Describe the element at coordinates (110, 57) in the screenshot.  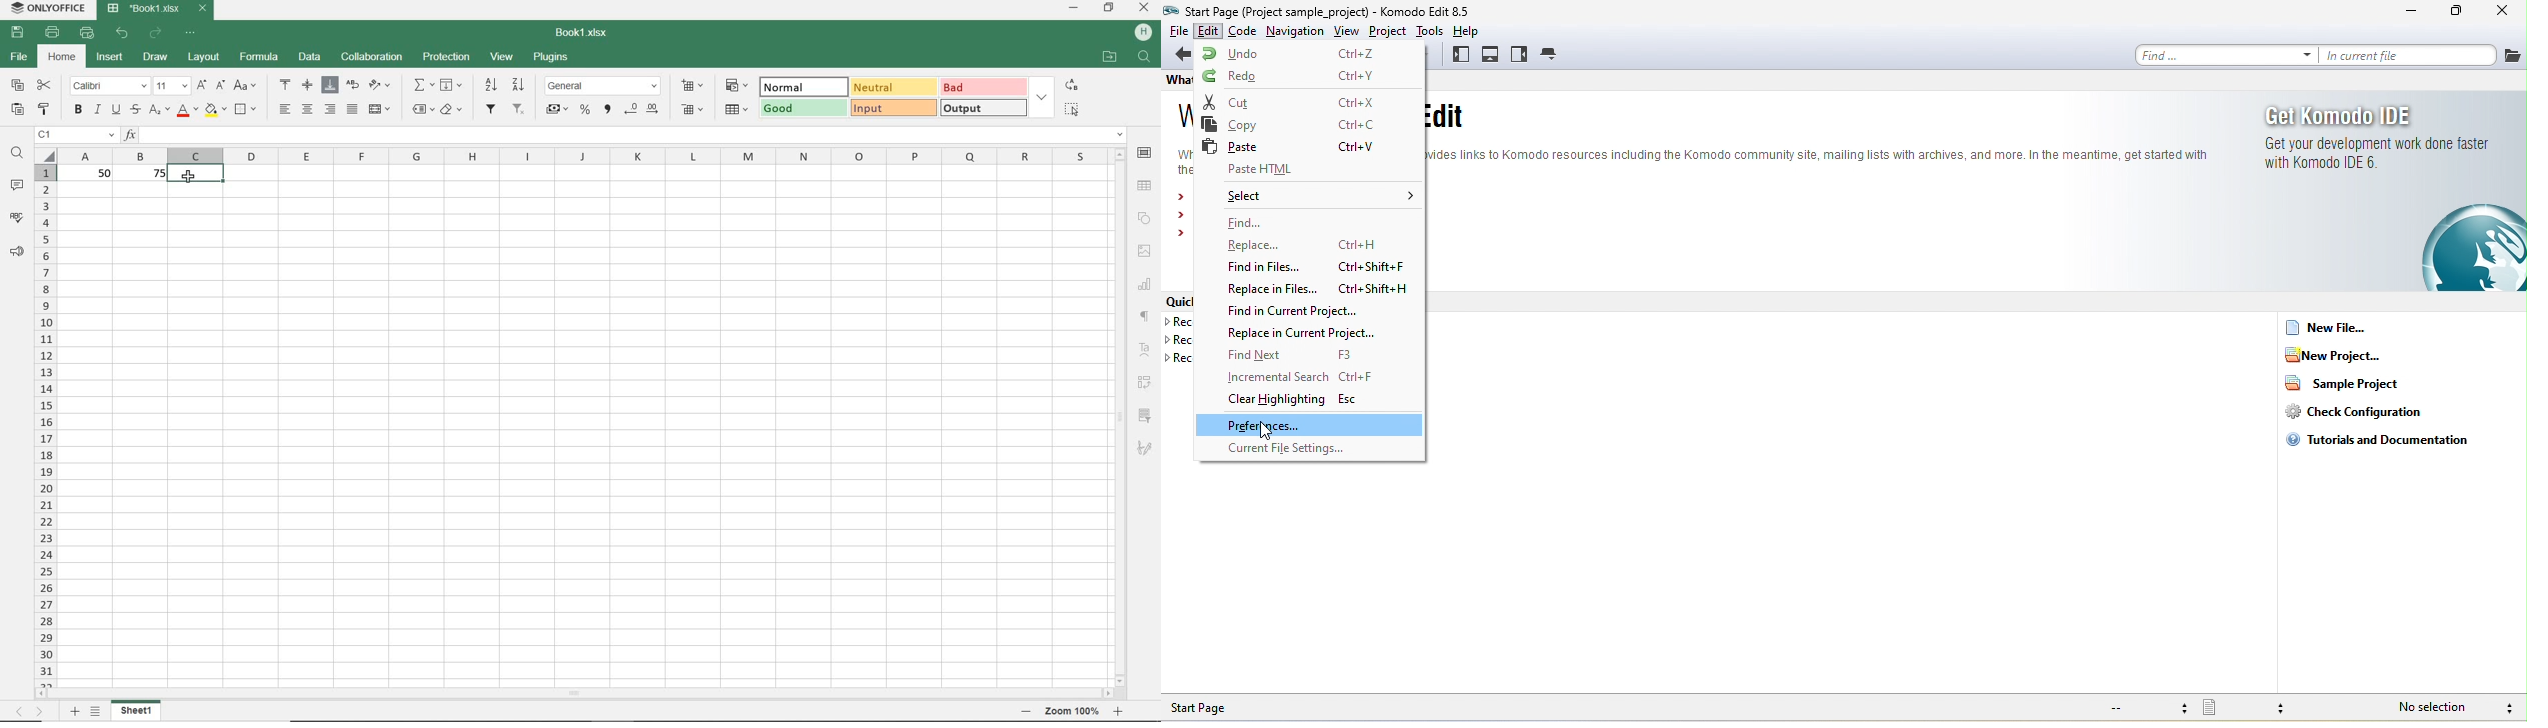
I see `insert` at that location.